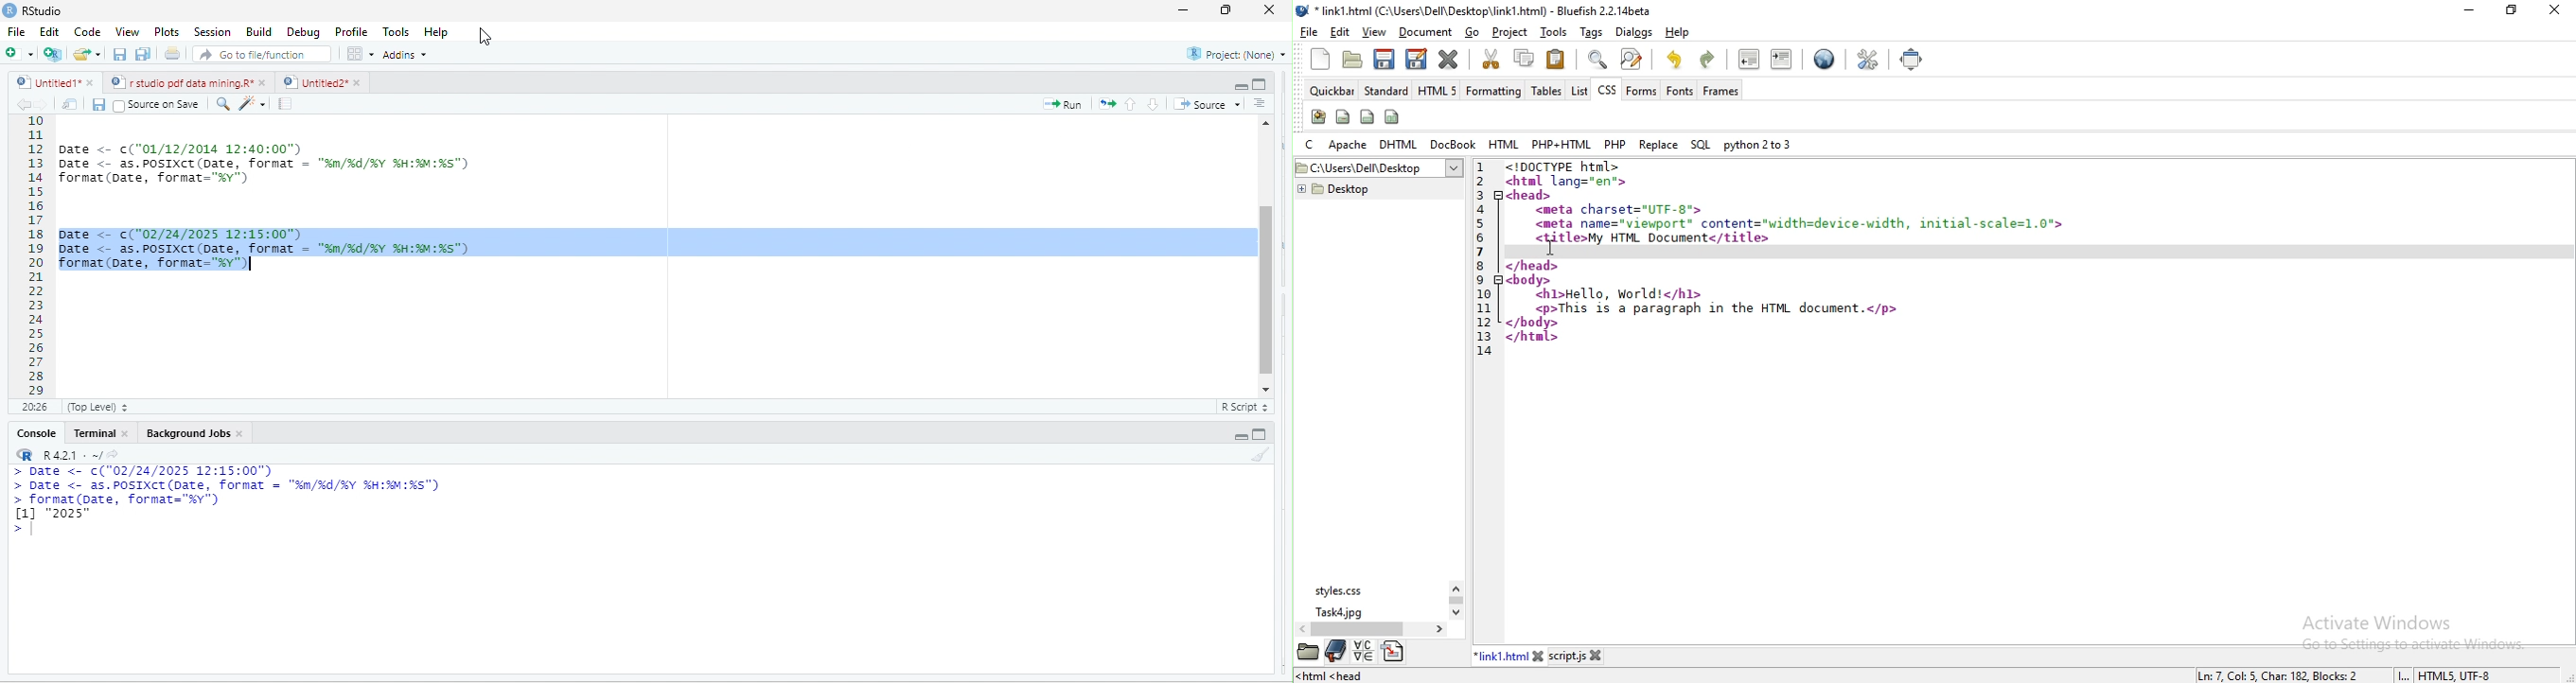 Image resolution: width=2576 pixels, height=700 pixels. What do you see at coordinates (1490, 57) in the screenshot?
I see `cut` at bounding box center [1490, 57].